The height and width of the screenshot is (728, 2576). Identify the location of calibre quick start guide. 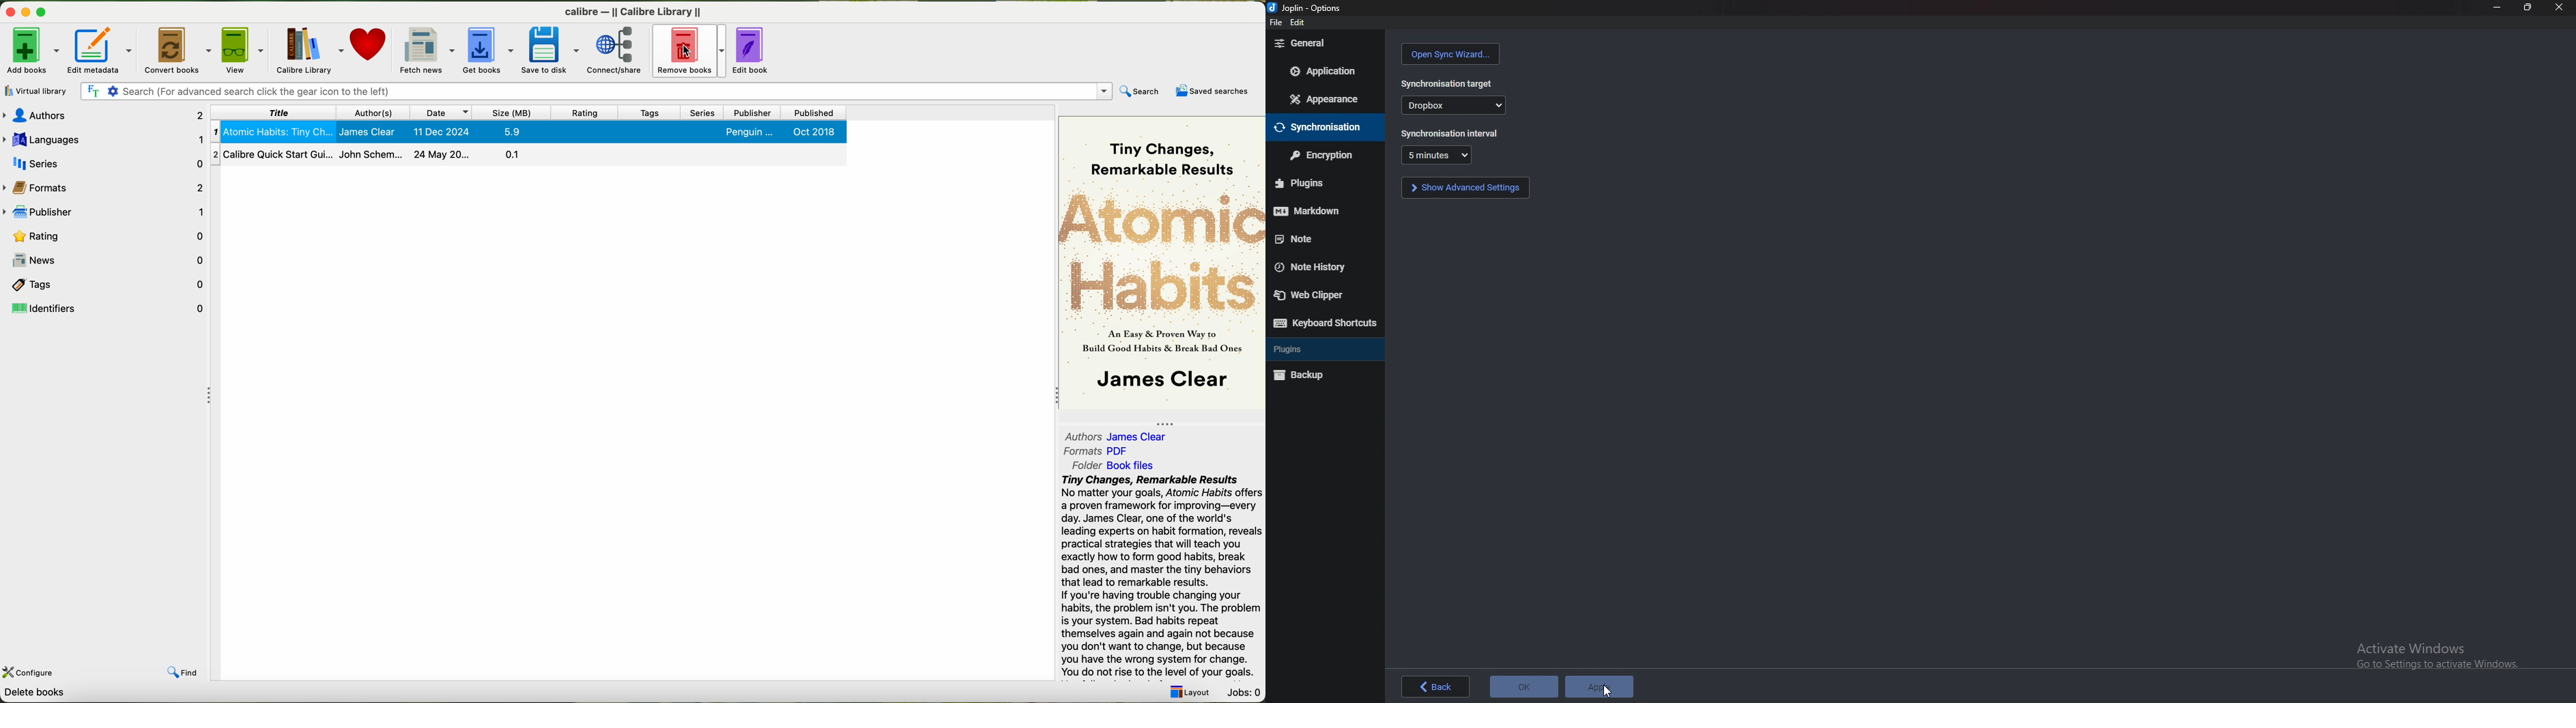
(527, 154).